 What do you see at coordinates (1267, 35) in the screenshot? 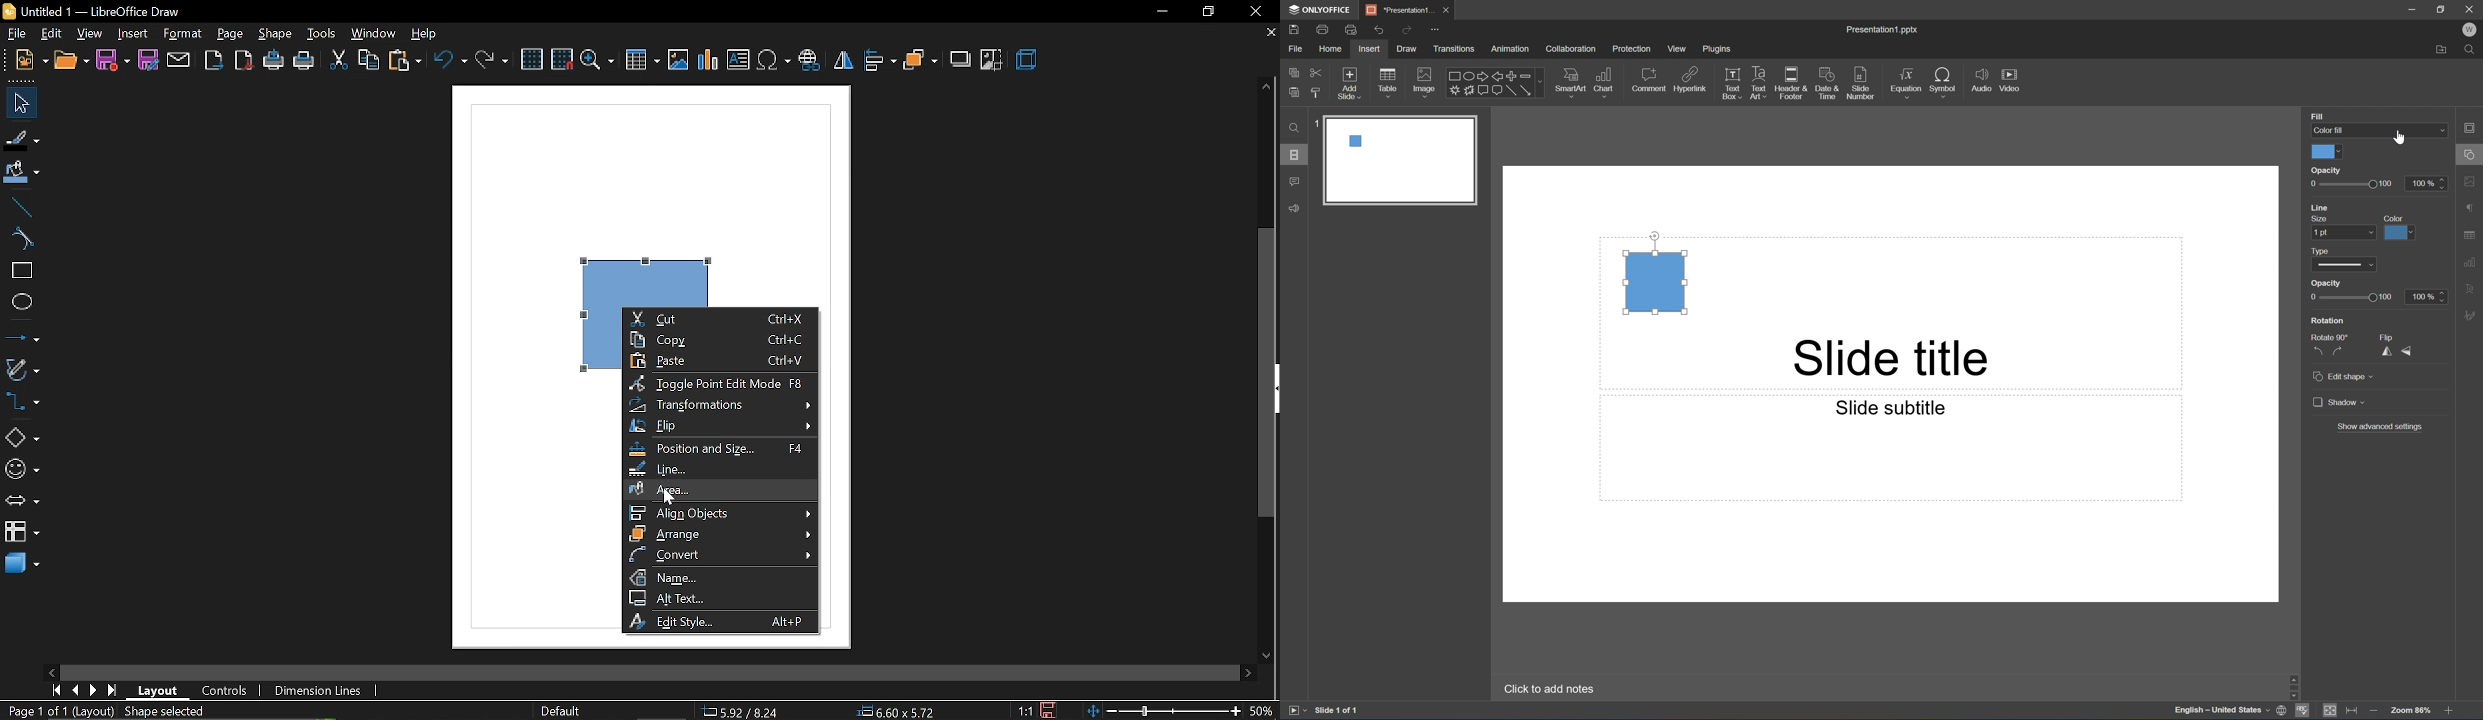
I see `close tab` at bounding box center [1267, 35].